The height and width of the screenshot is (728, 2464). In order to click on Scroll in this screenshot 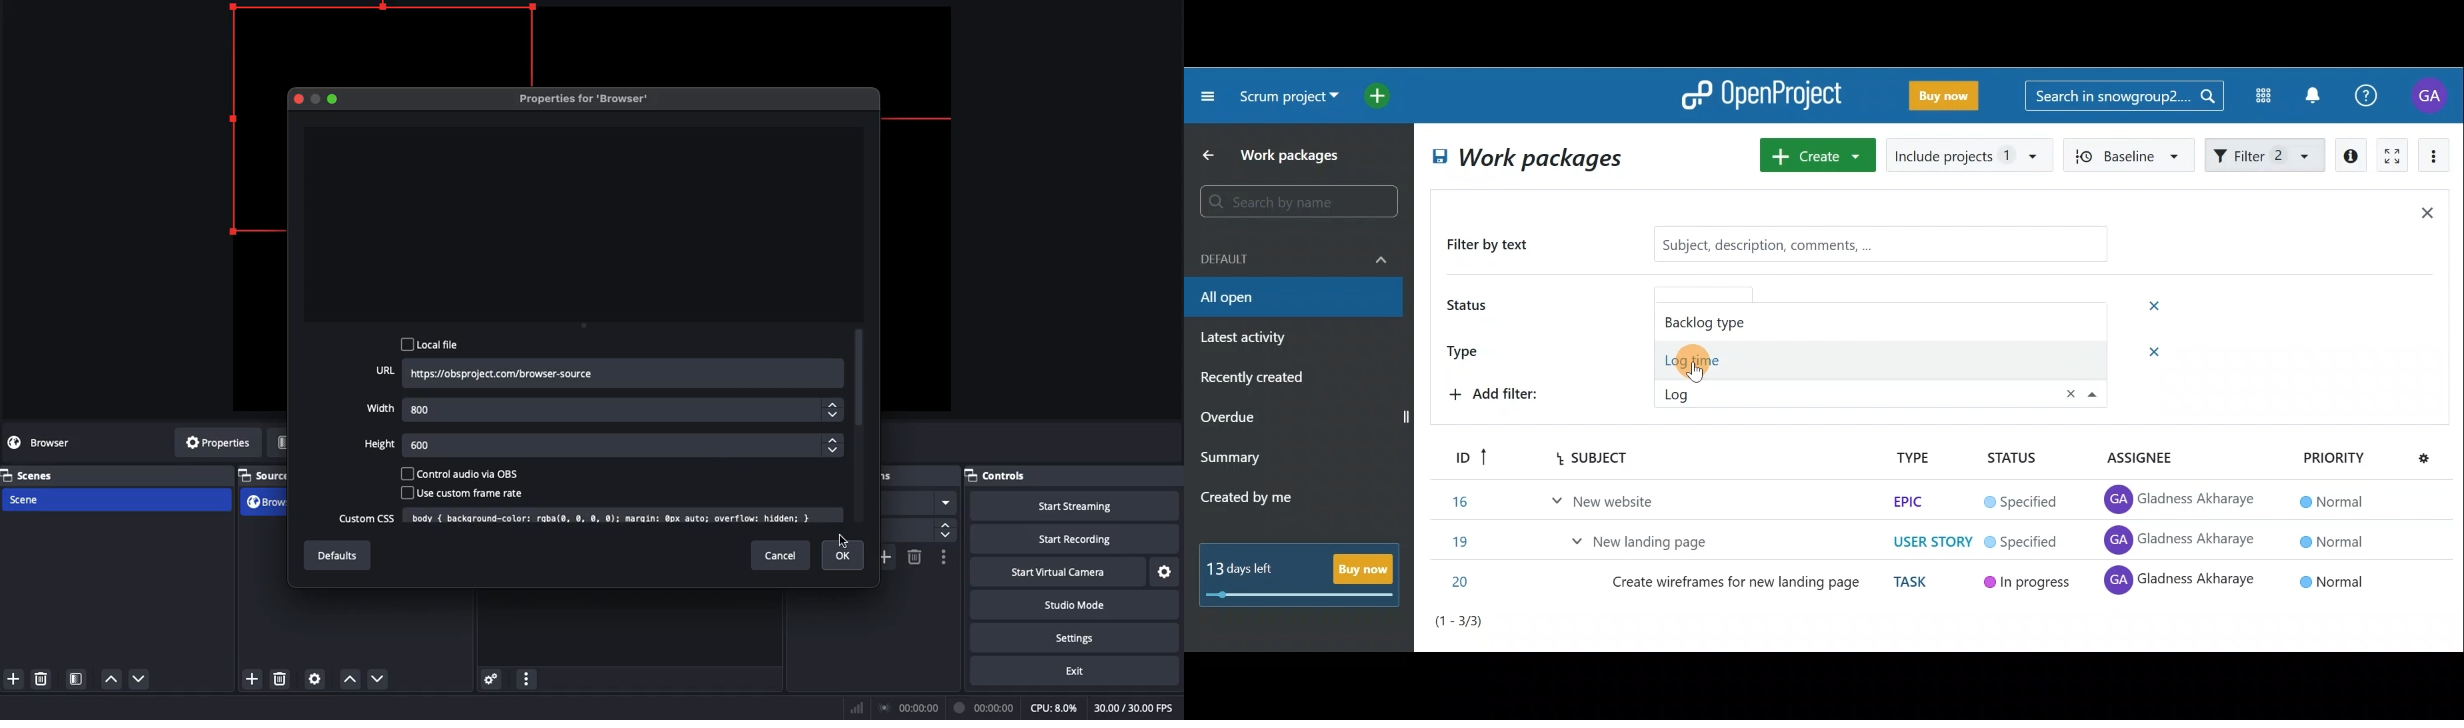, I will do `click(860, 426)`.